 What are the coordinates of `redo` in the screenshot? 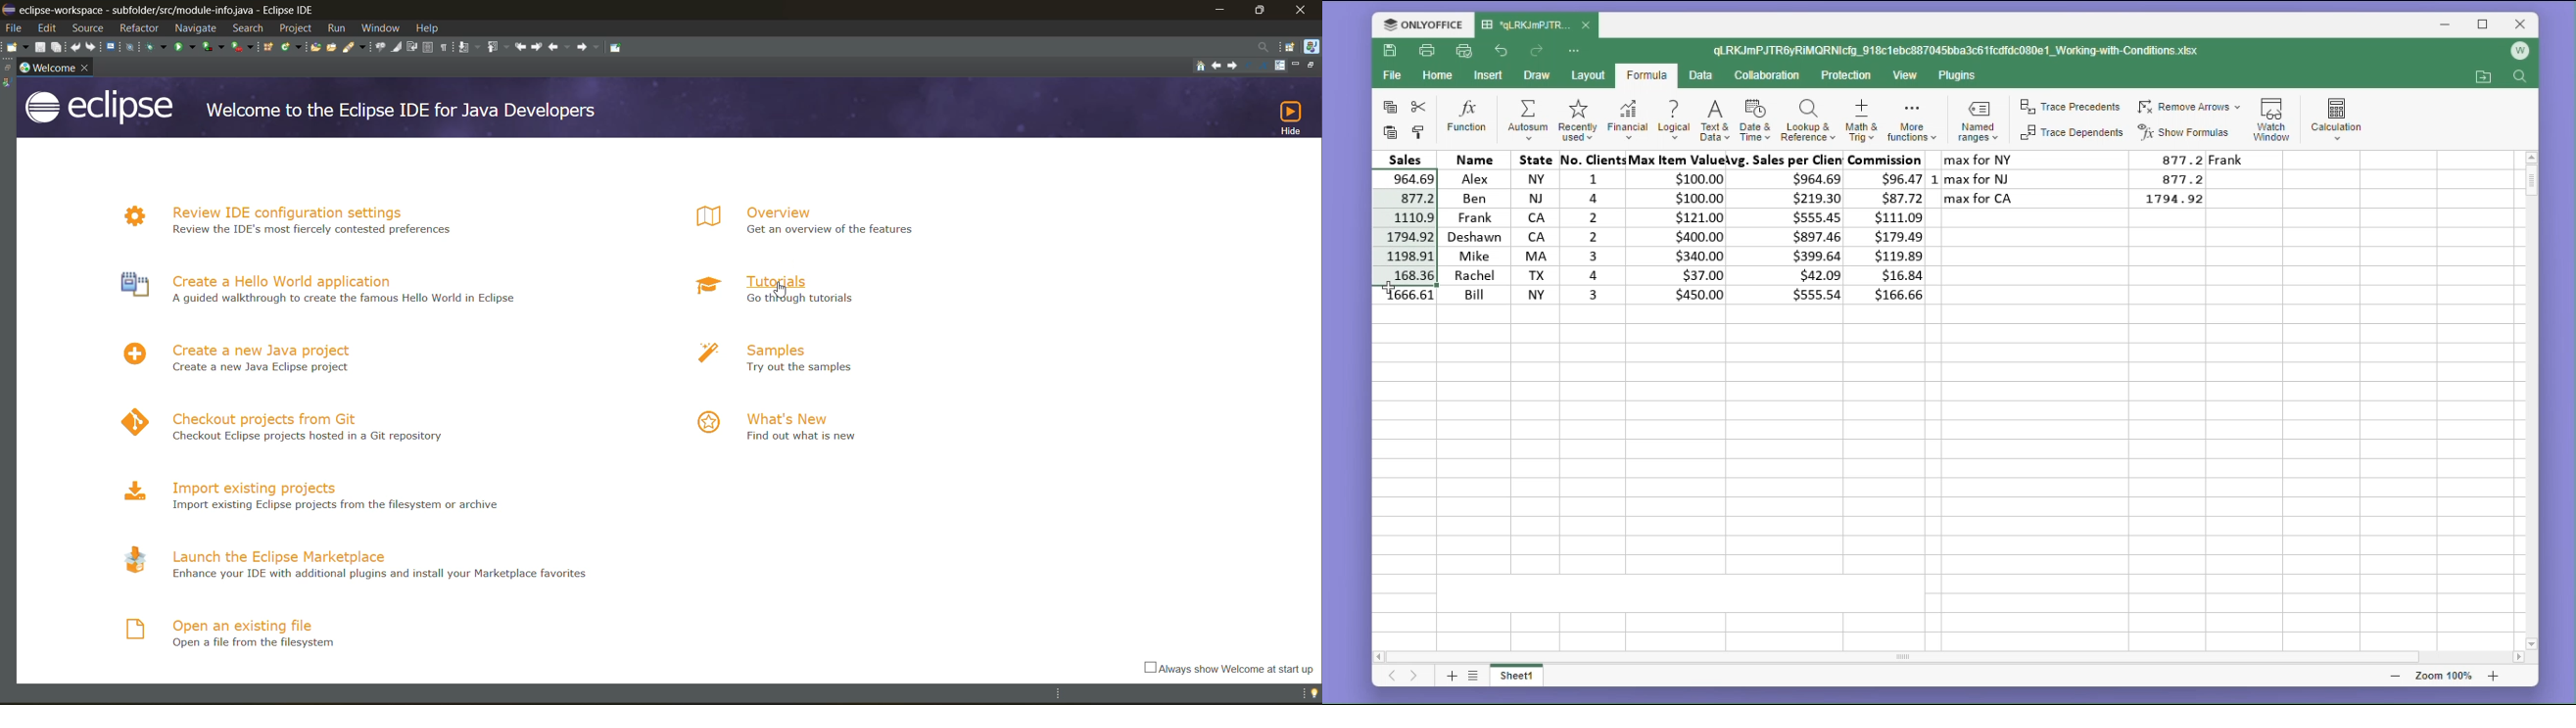 It's located at (94, 46).